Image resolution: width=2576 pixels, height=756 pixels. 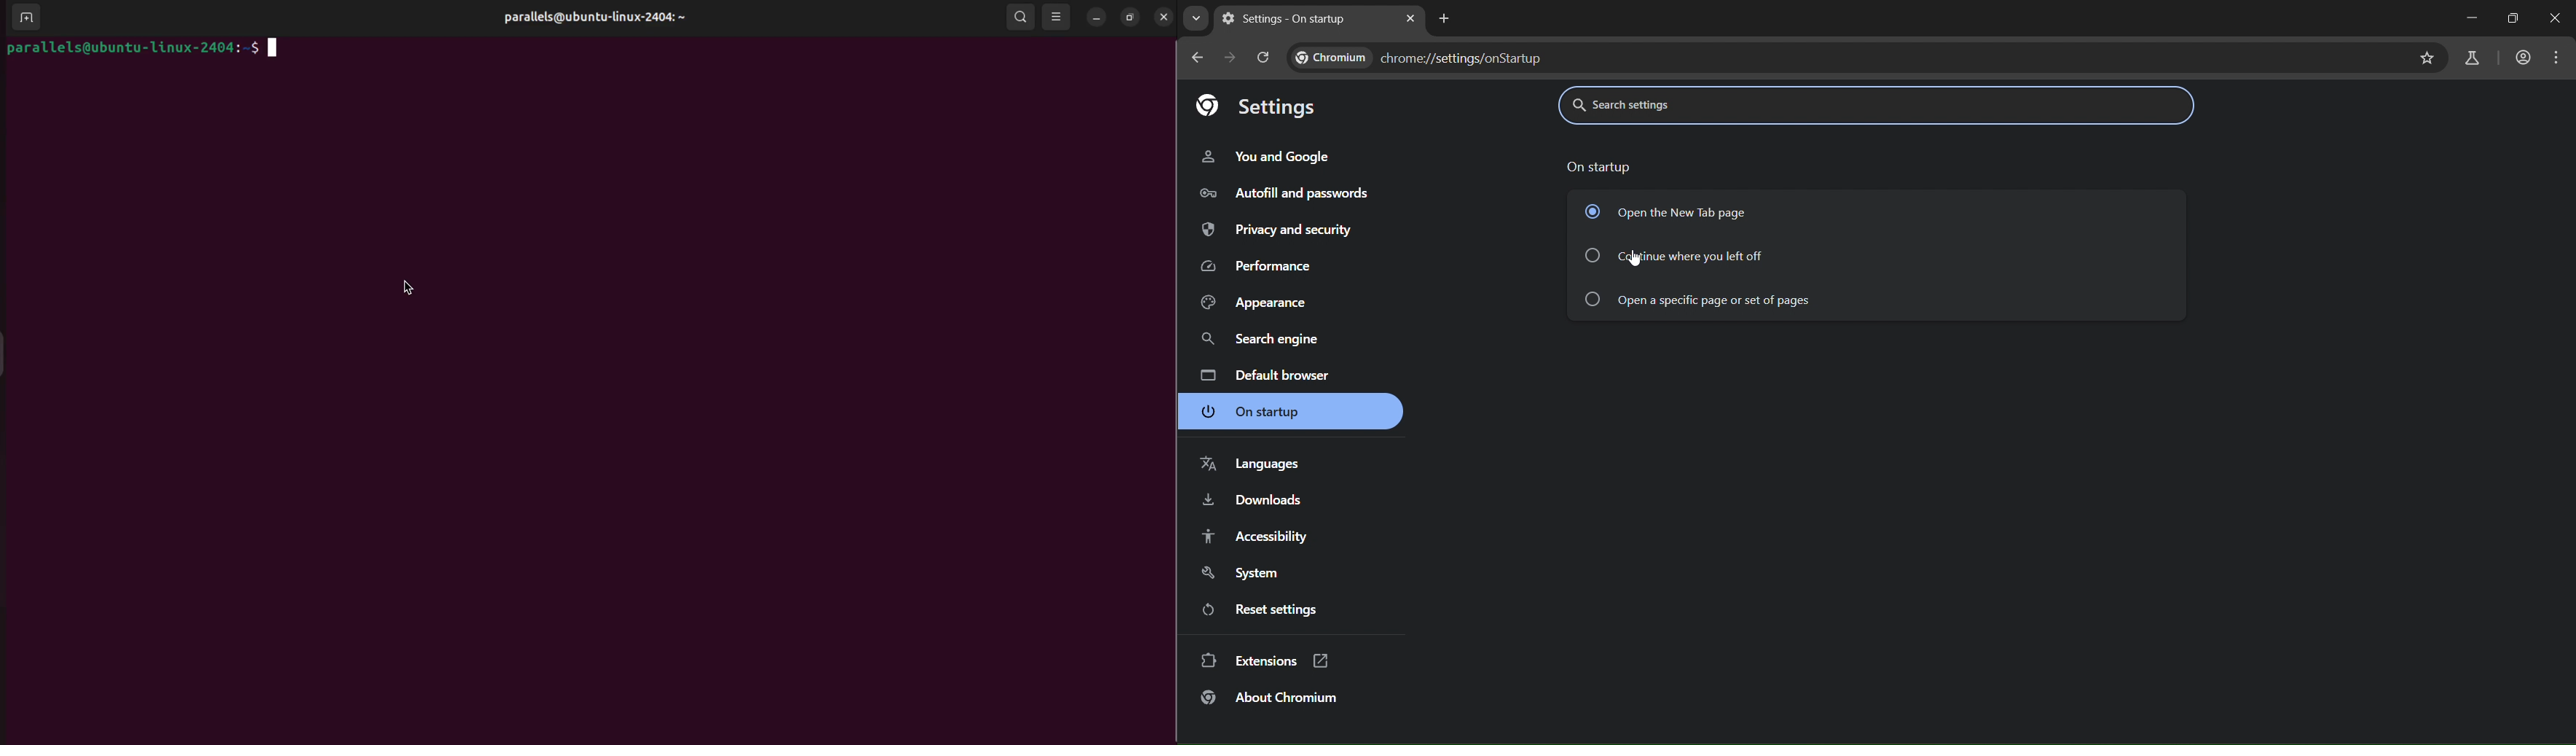 What do you see at coordinates (1604, 168) in the screenshot?
I see `on startup` at bounding box center [1604, 168].